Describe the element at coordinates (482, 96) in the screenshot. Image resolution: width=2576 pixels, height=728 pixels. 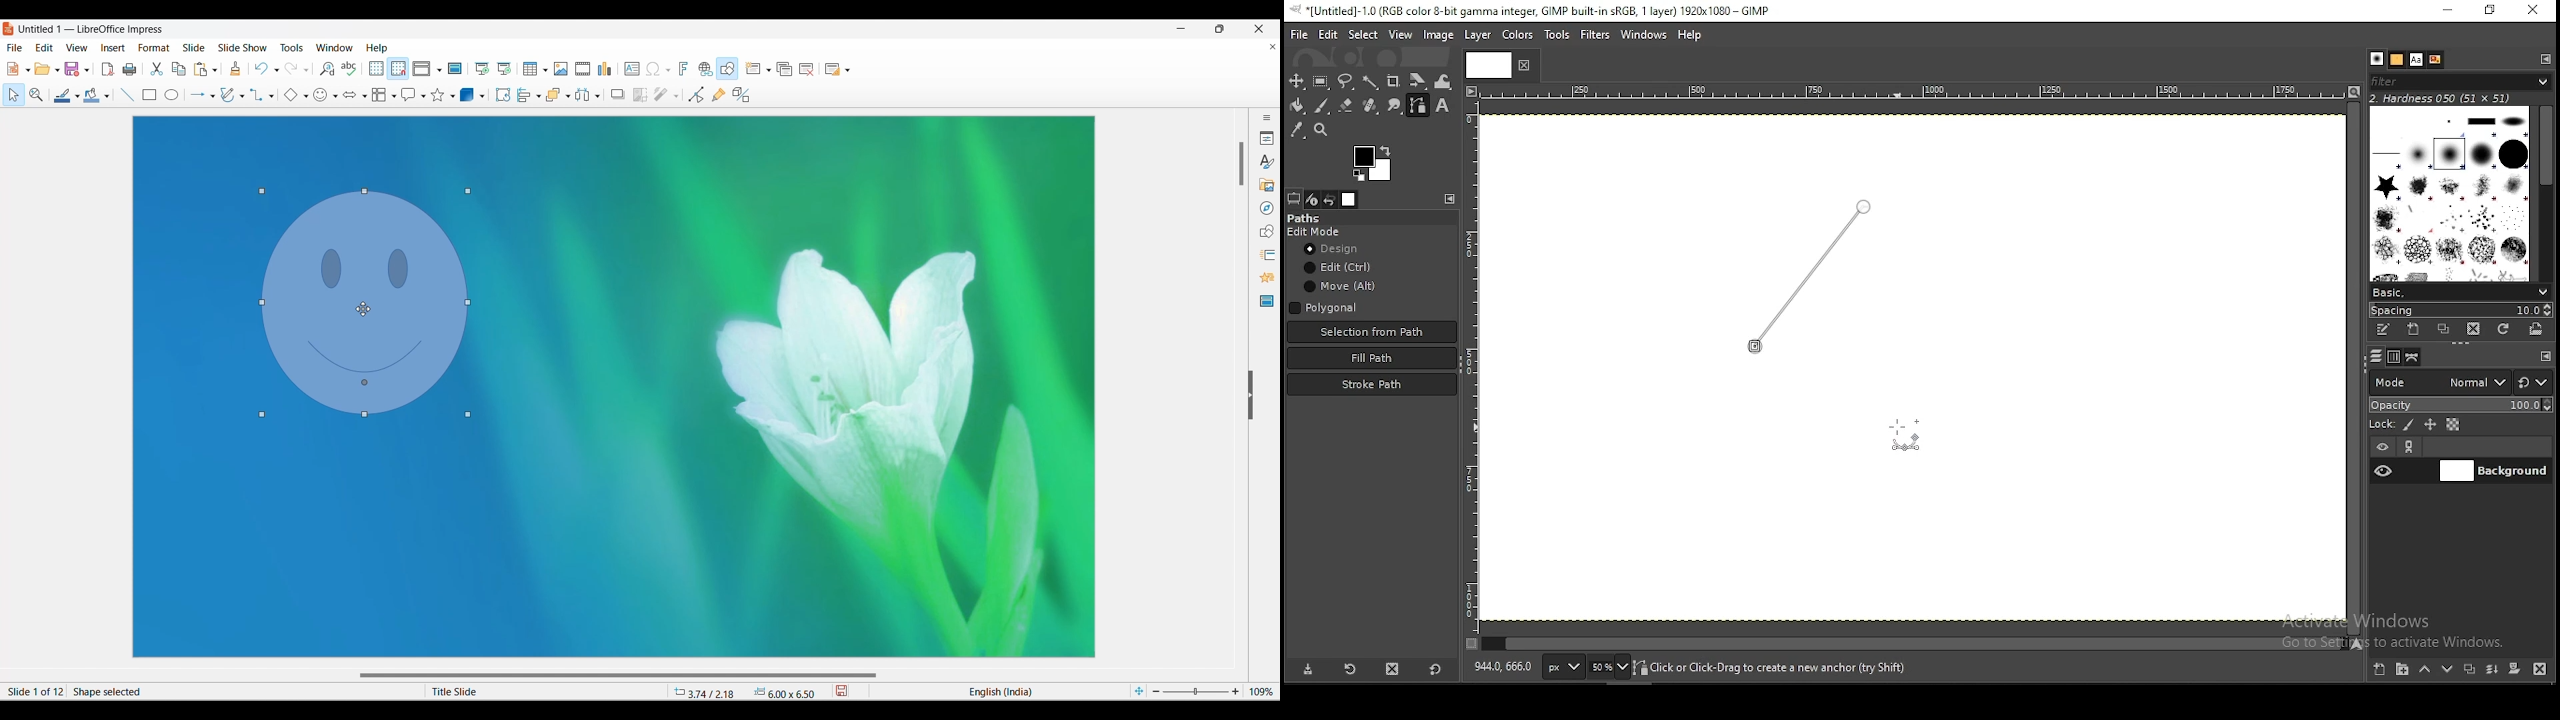
I see `3D shape options` at that location.